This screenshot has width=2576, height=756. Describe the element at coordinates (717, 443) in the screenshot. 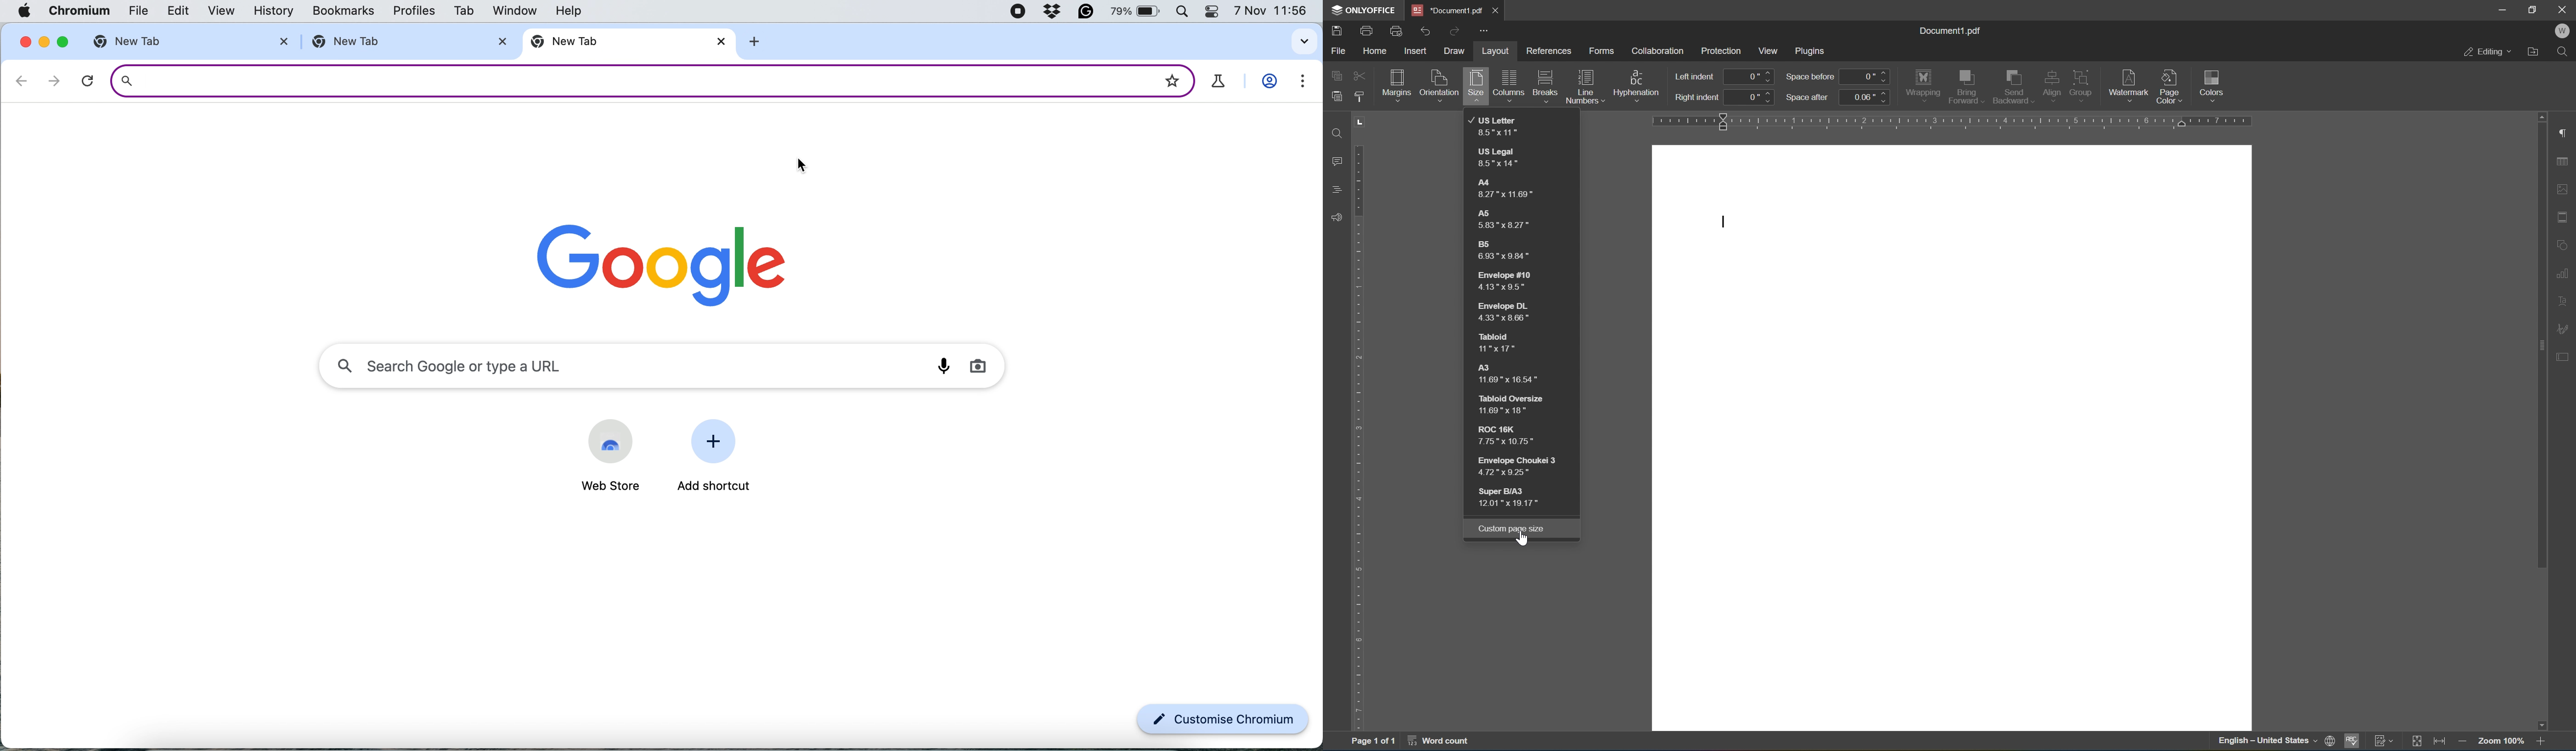

I see `add shortcut` at that location.